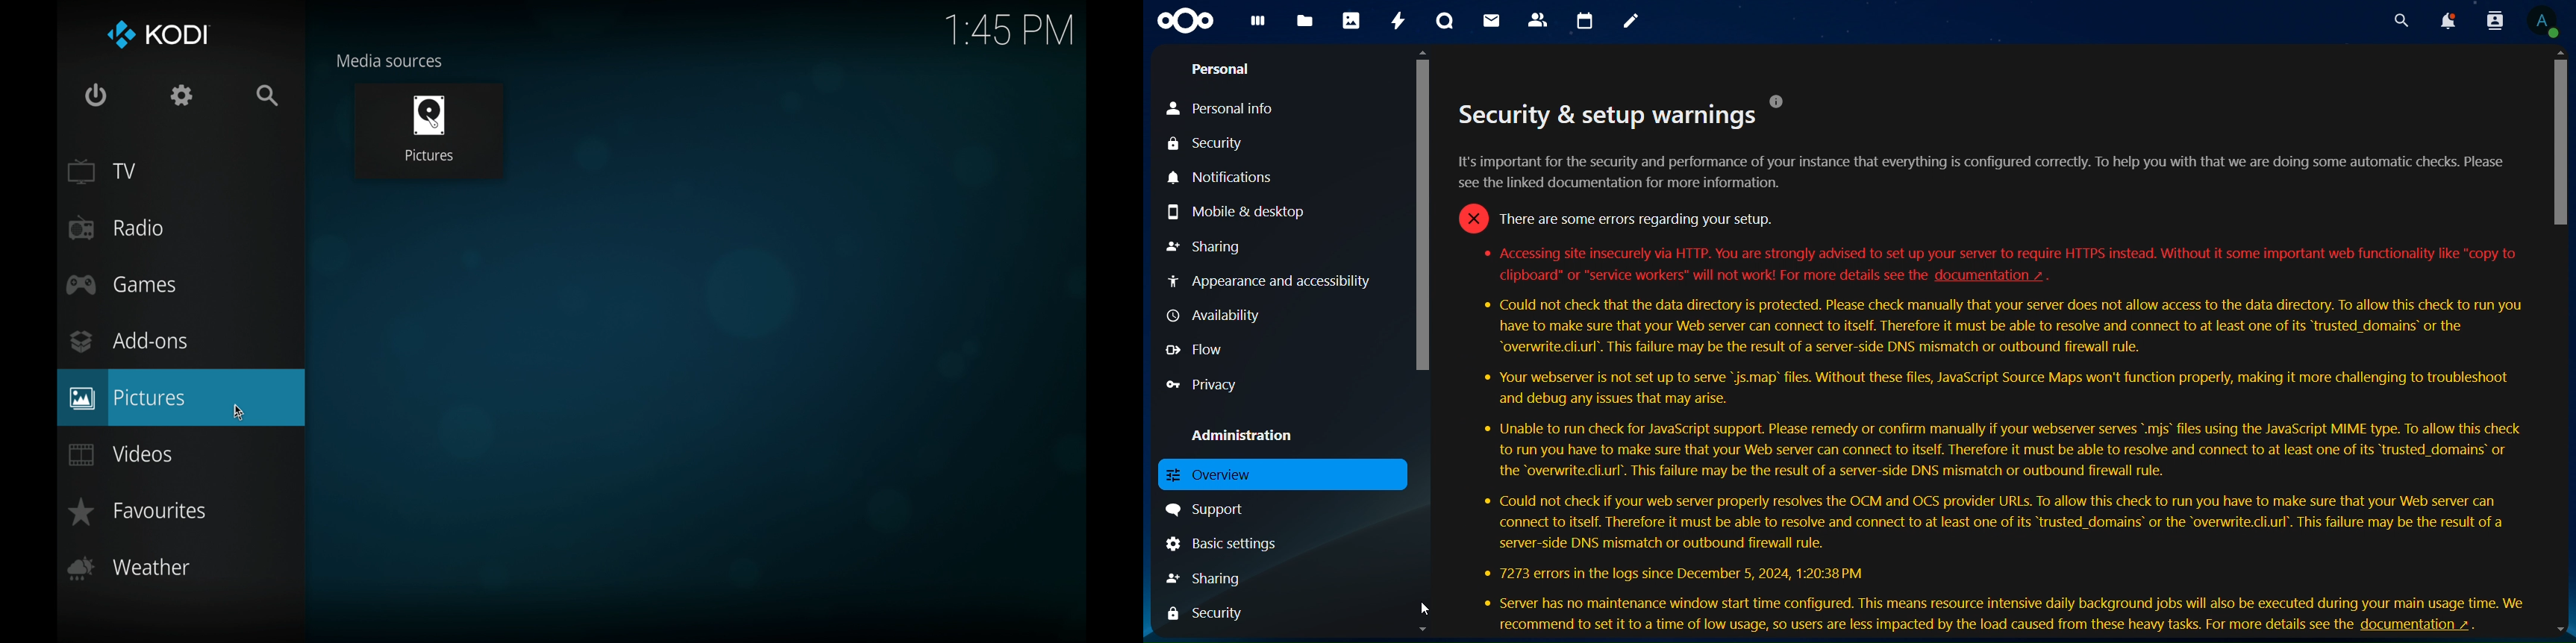  I want to click on flow, so click(1216, 348).